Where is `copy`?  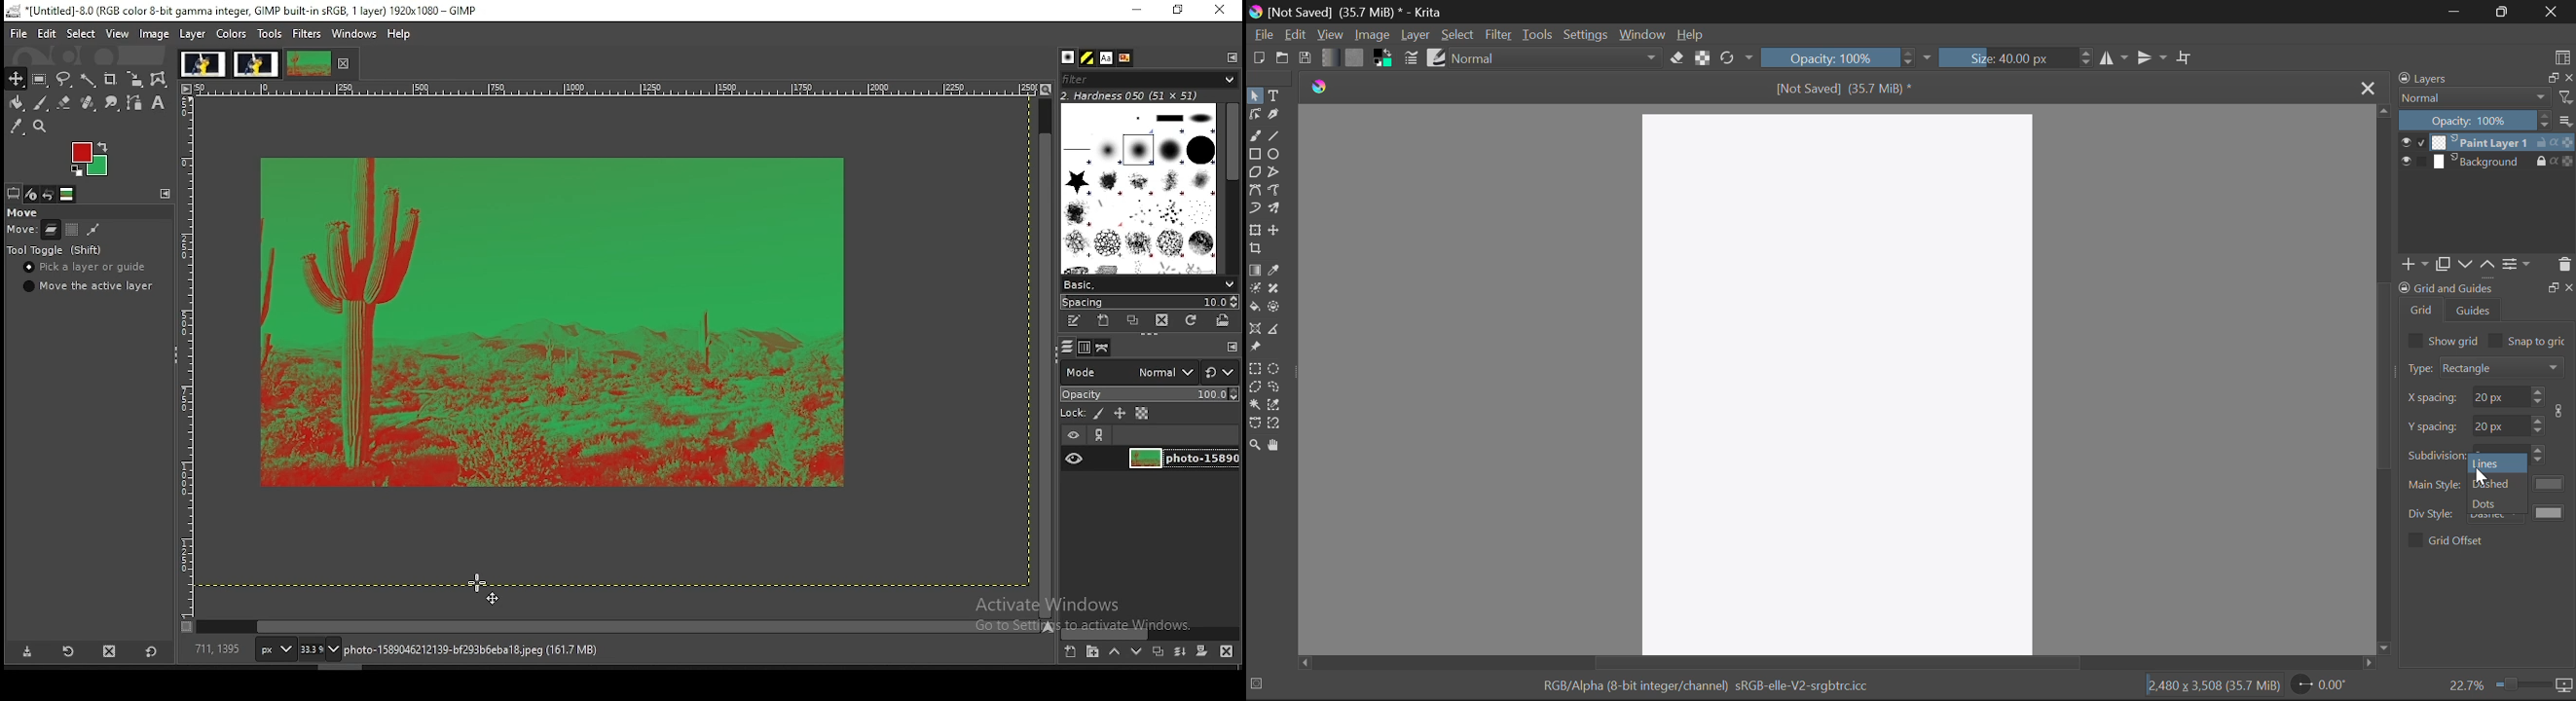
copy is located at coordinates (2550, 77).